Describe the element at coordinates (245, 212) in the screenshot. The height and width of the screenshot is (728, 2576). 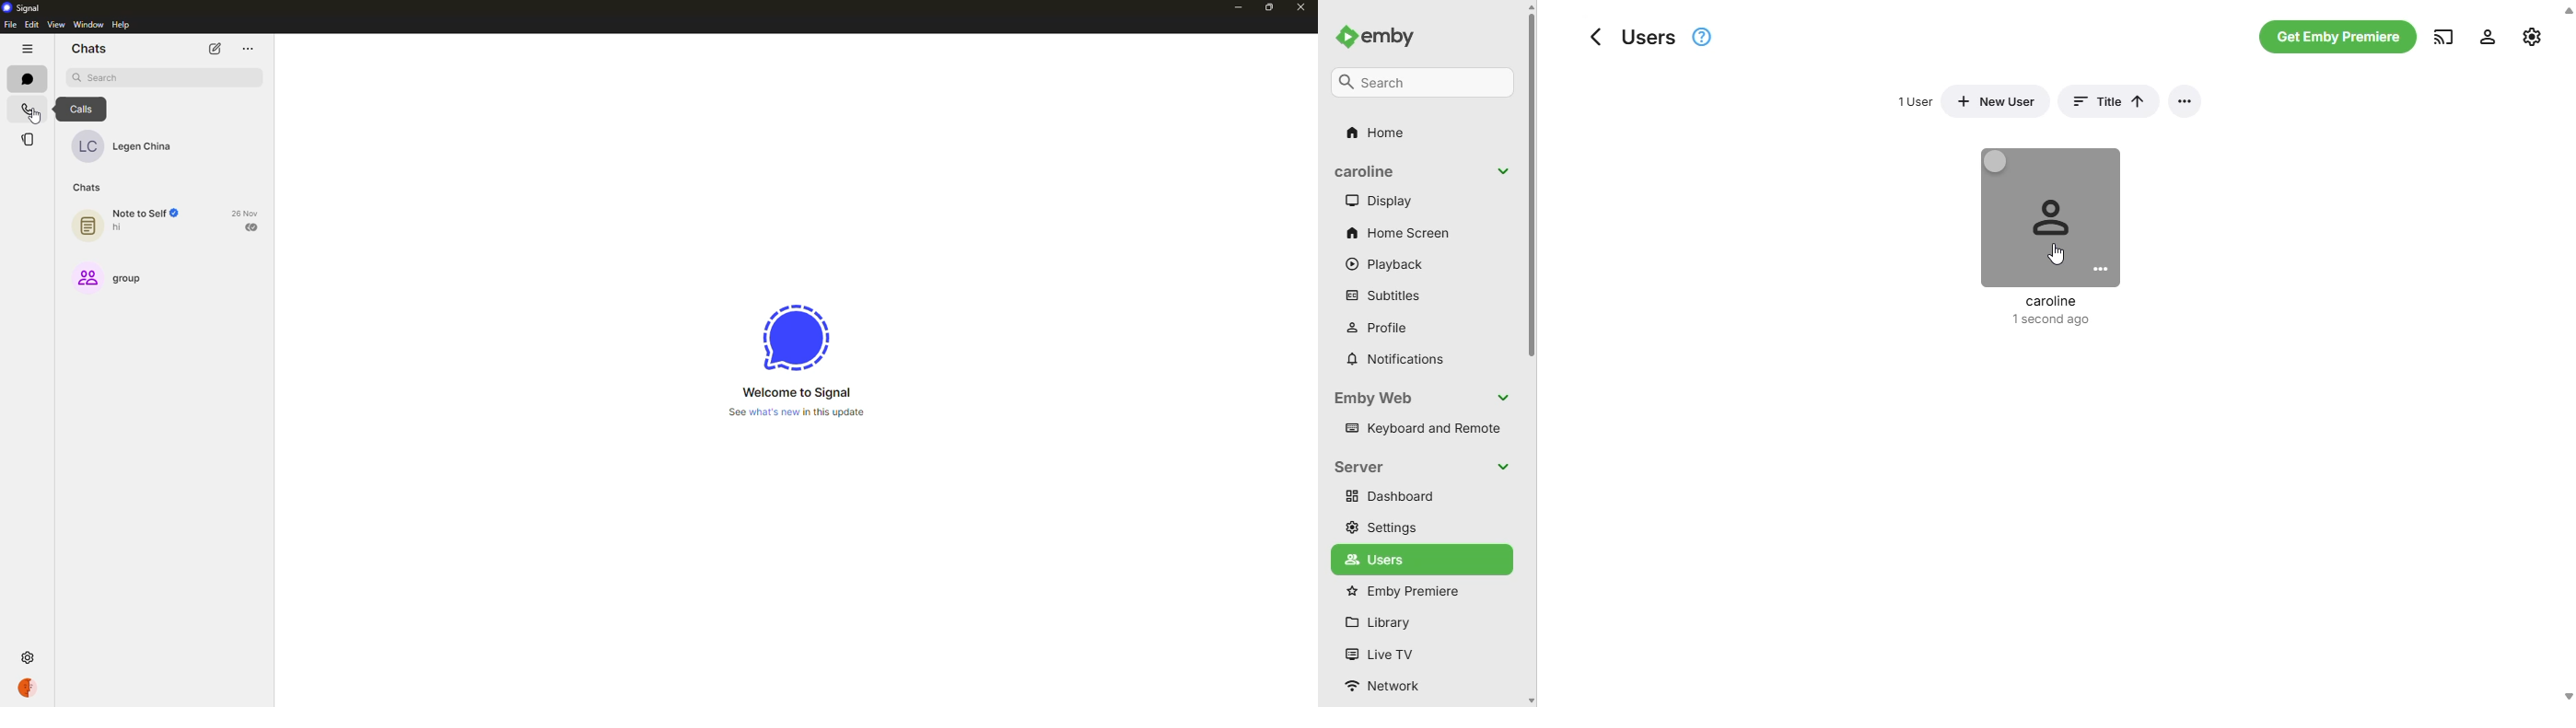
I see `date` at that location.